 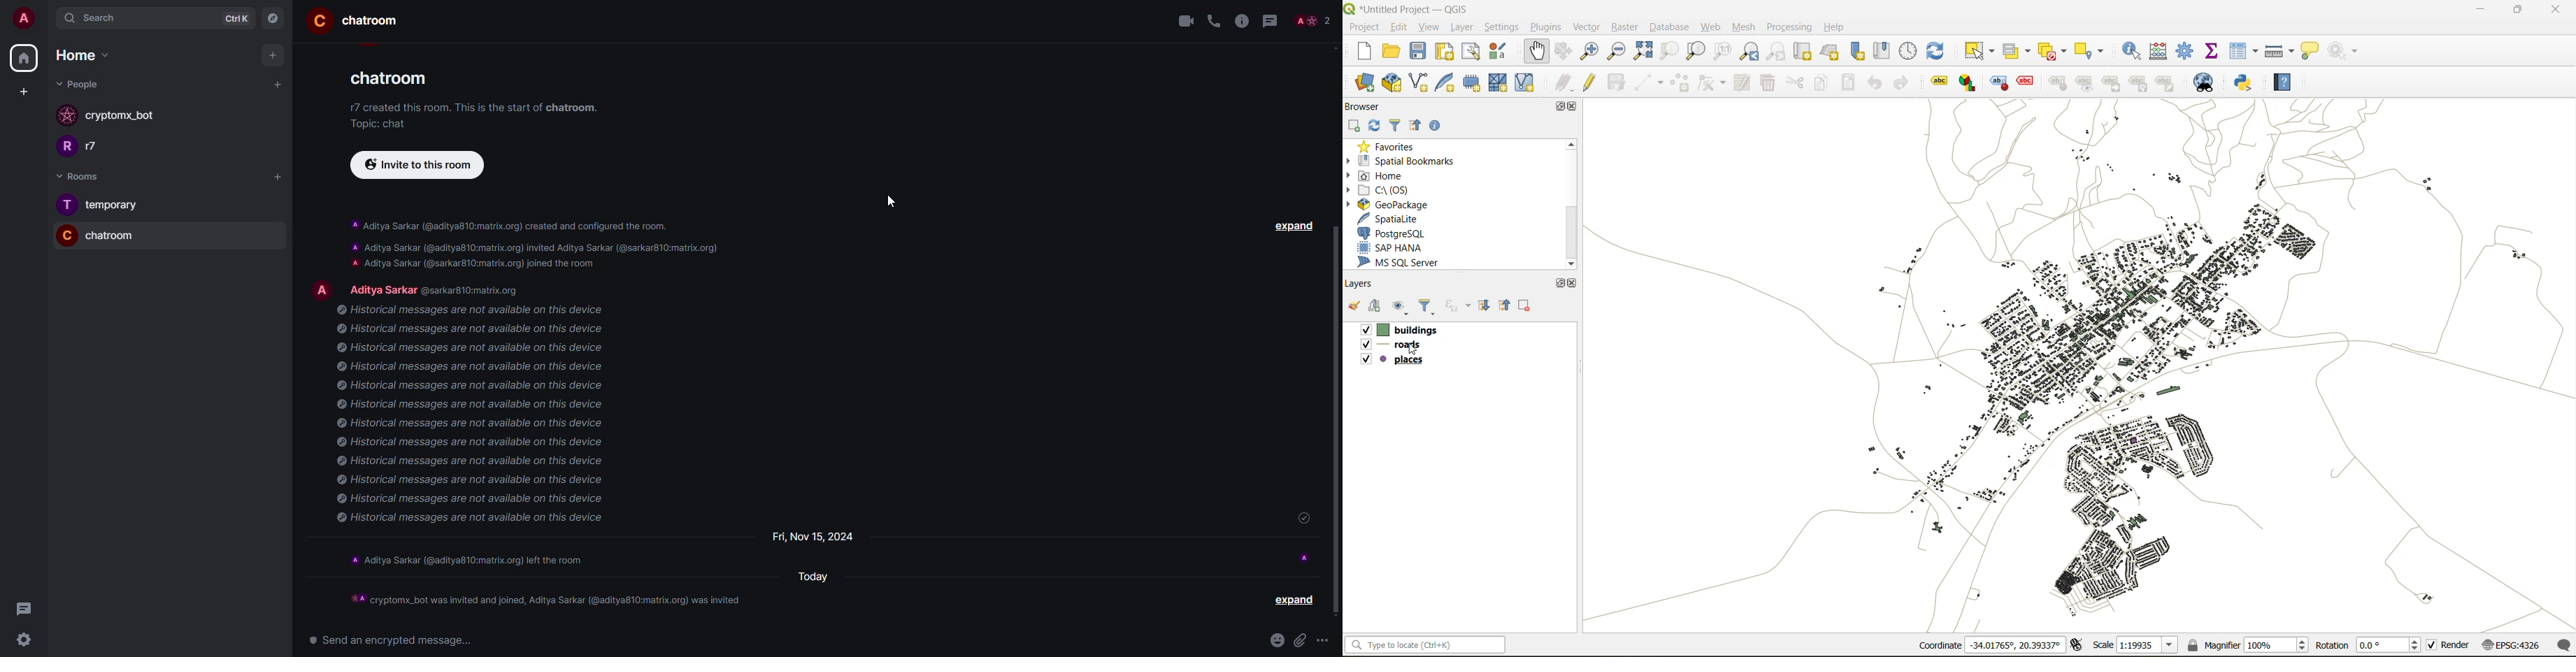 What do you see at coordinates (1483, 306) in the screenshot?
I see `expand all` at bounding box center [1483, 306].